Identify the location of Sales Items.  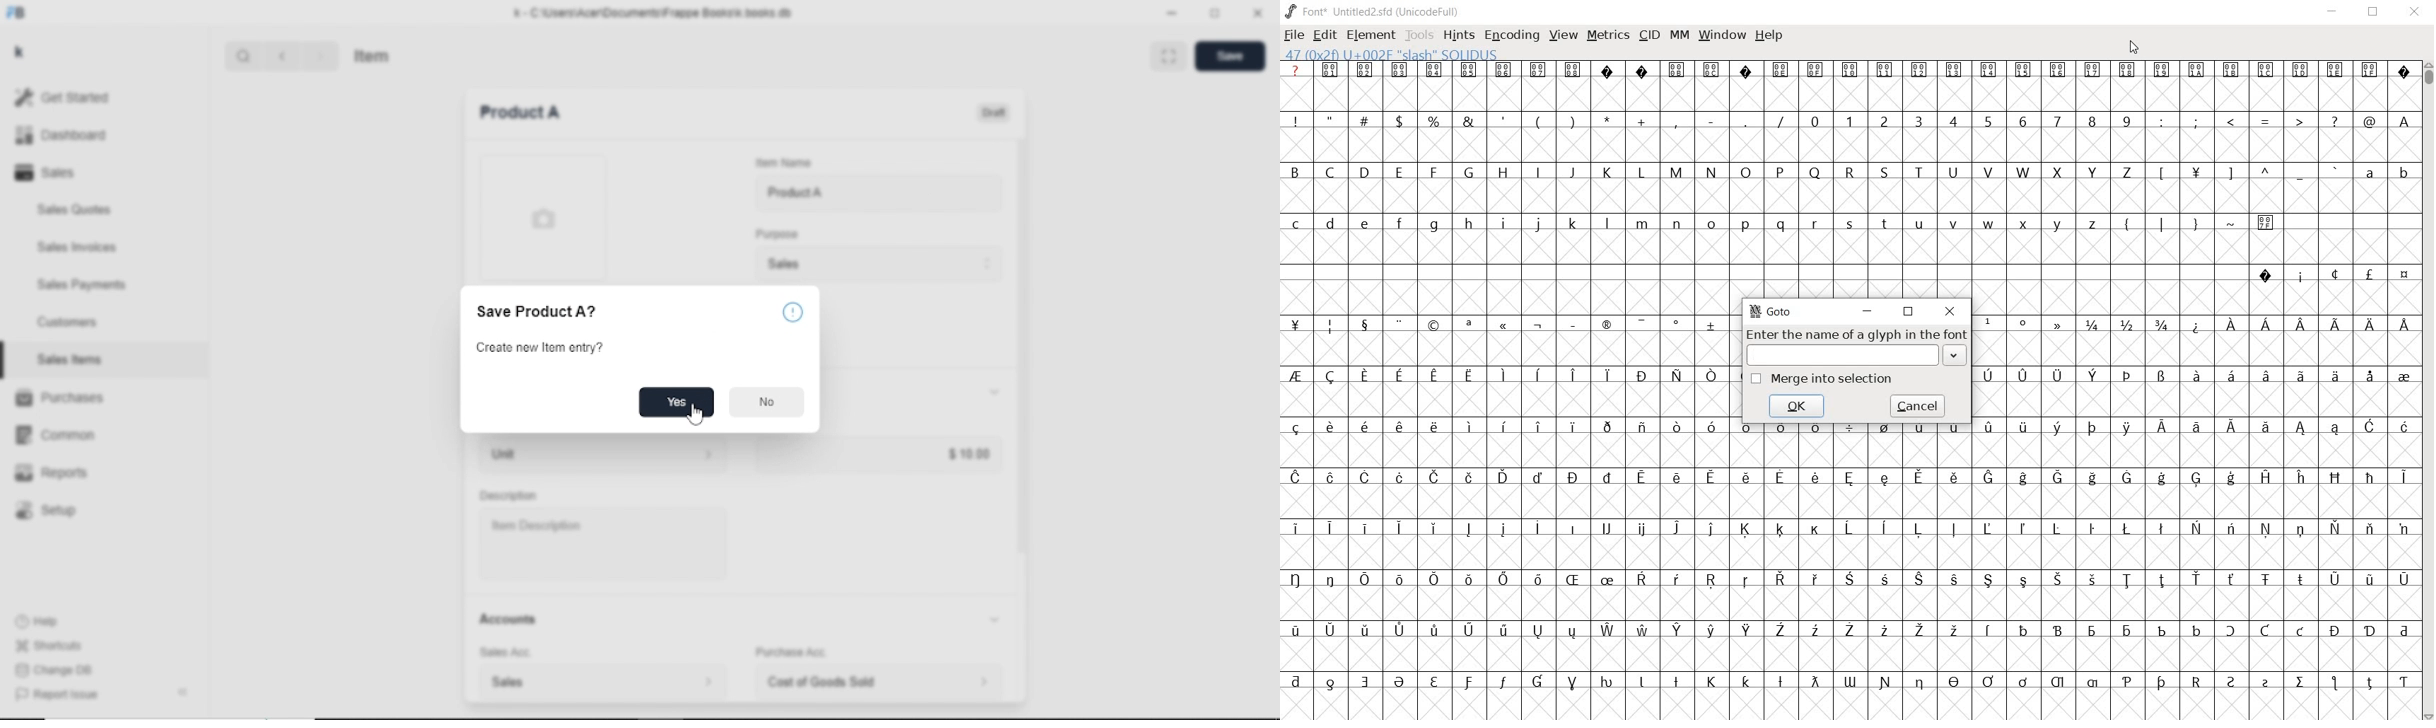
(70, 359).